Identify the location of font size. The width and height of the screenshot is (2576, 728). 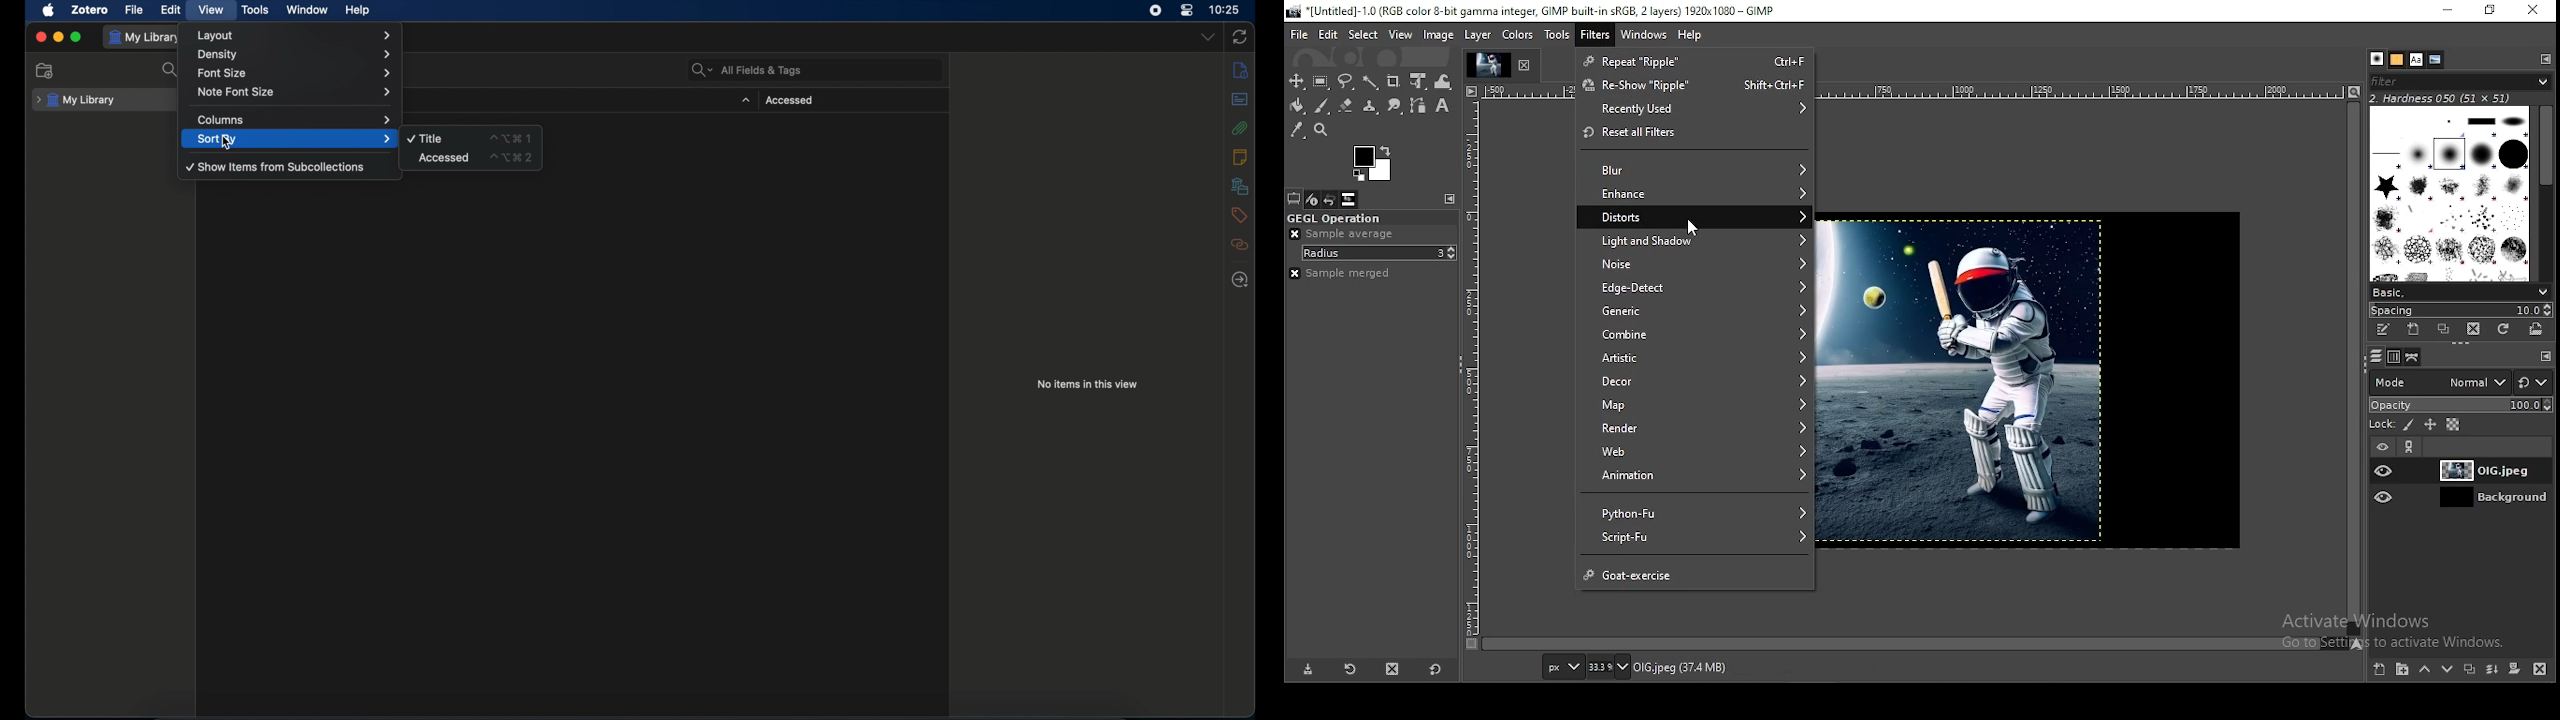
(295, 72).